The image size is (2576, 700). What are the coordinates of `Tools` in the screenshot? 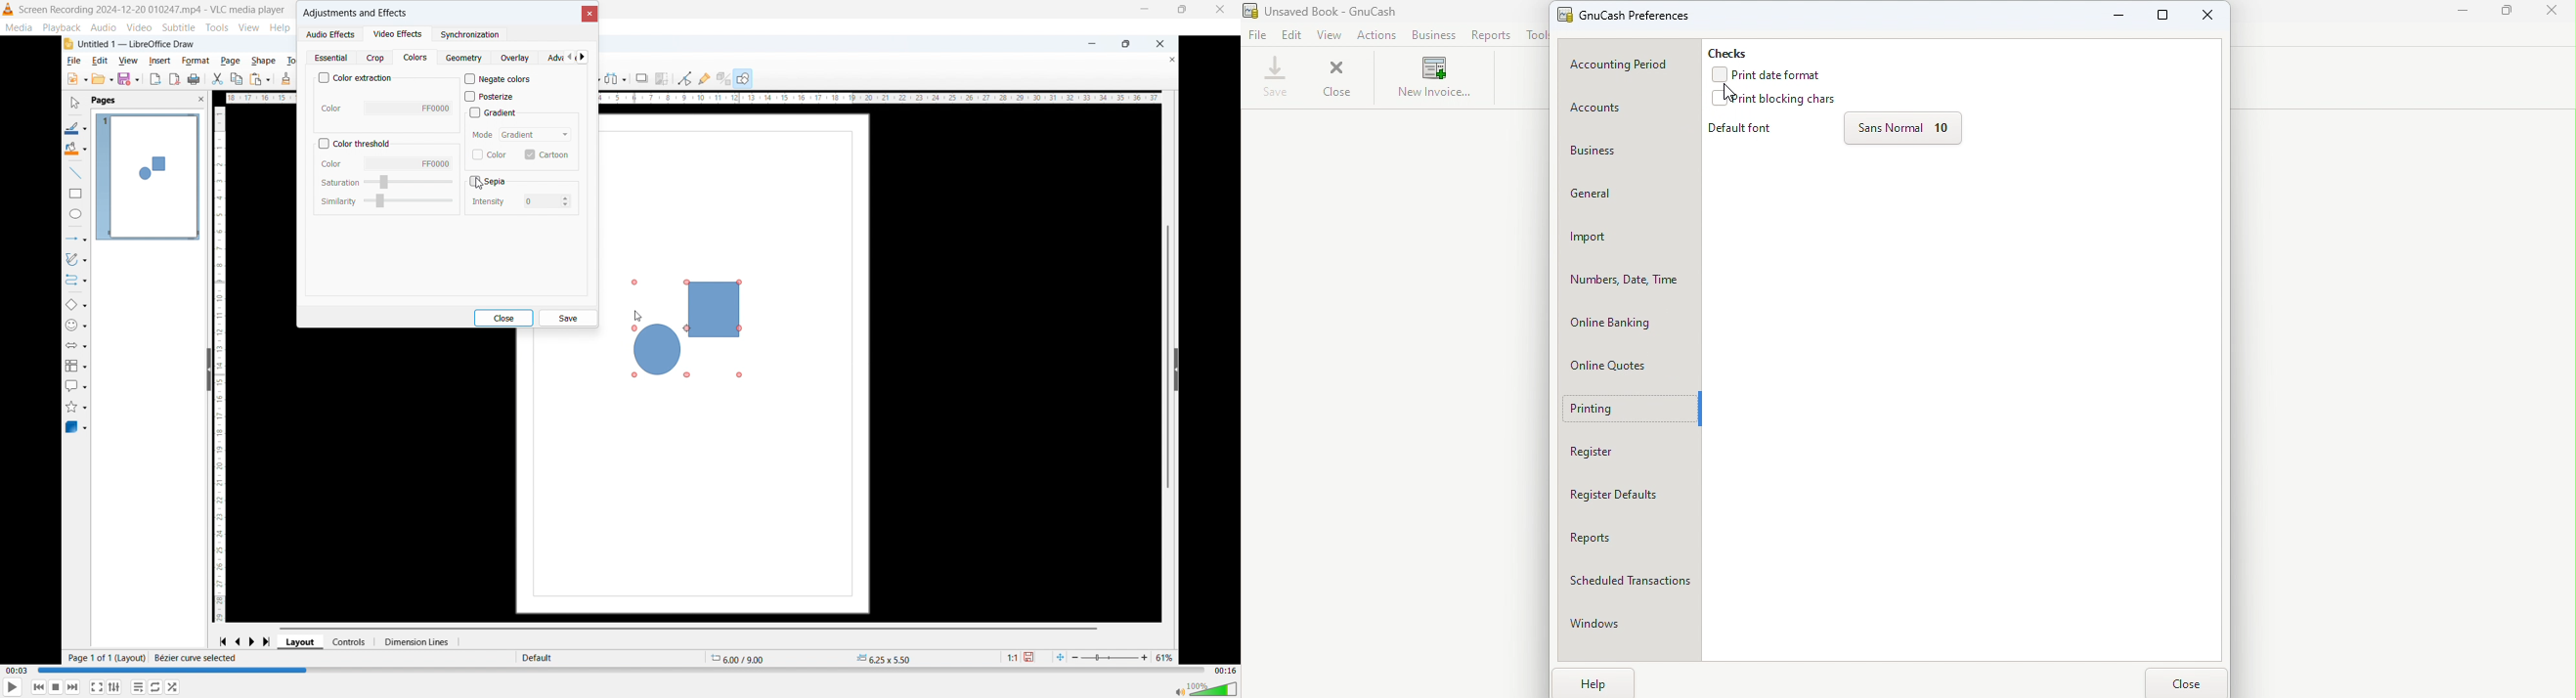 It's located at (1535, 34).